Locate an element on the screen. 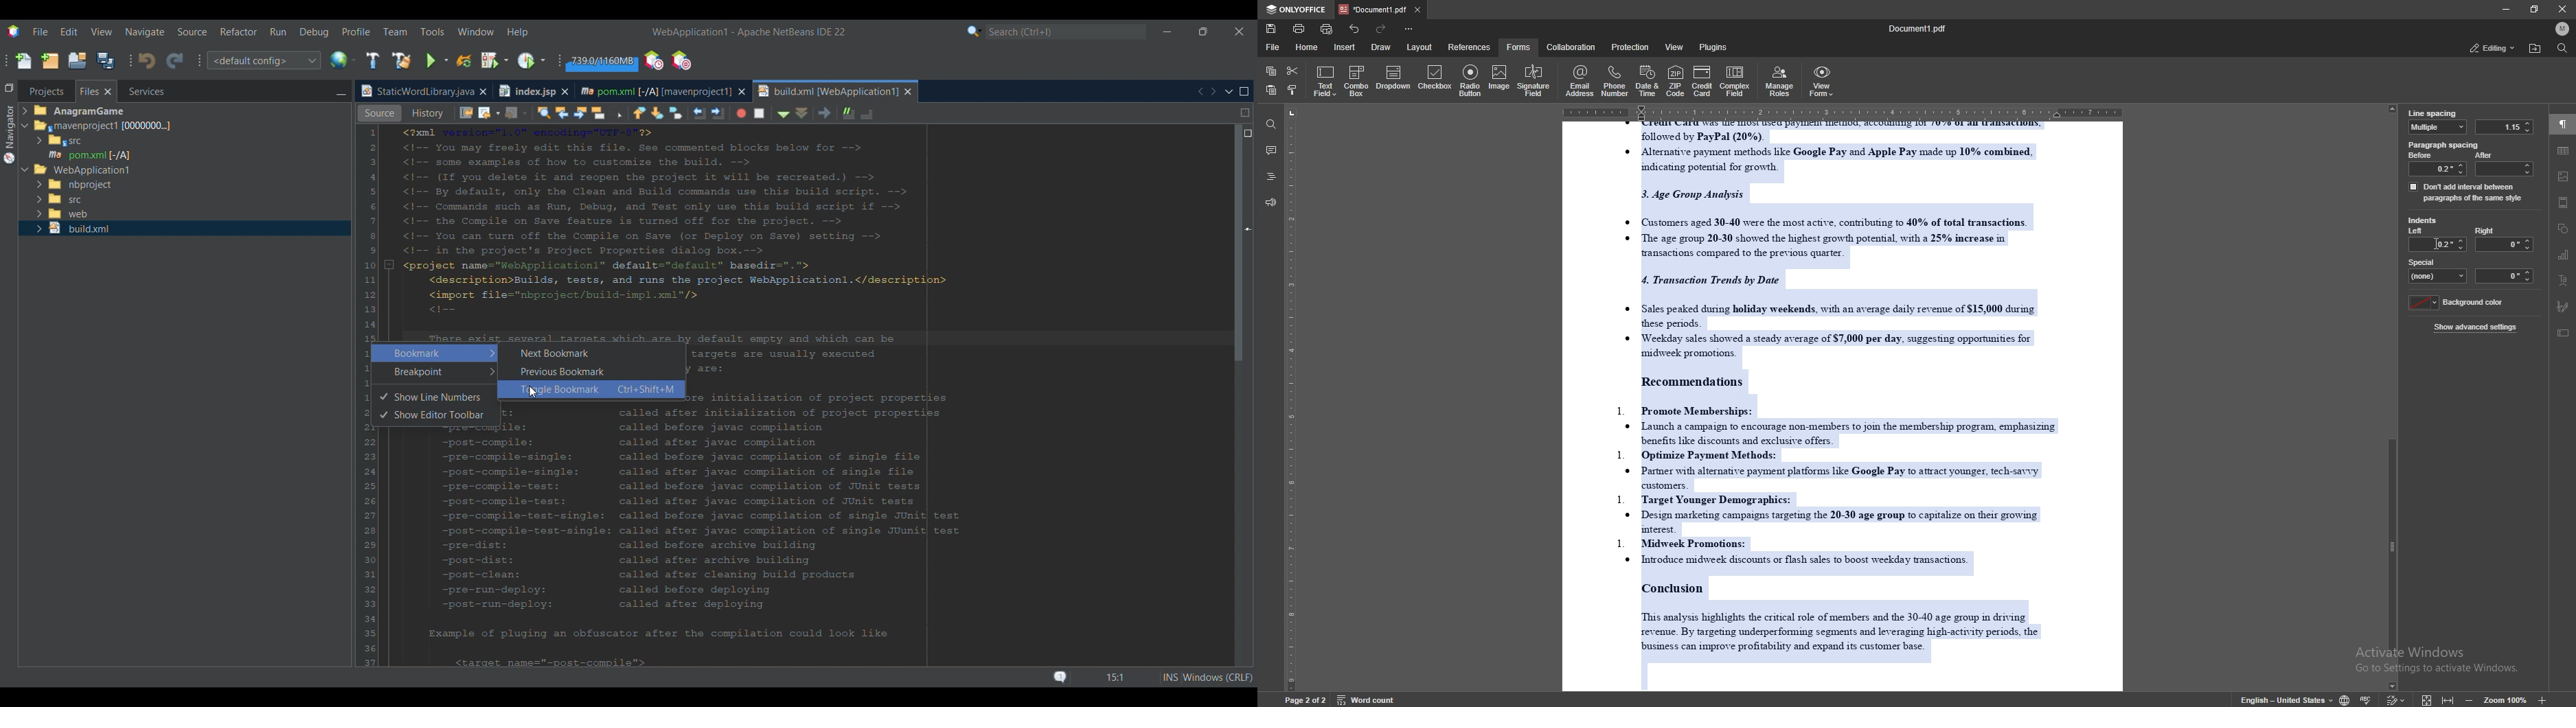 Image resolution: width=2576 pixels, height=728 pixels. change doc language is located at coordinates (2345, 699).